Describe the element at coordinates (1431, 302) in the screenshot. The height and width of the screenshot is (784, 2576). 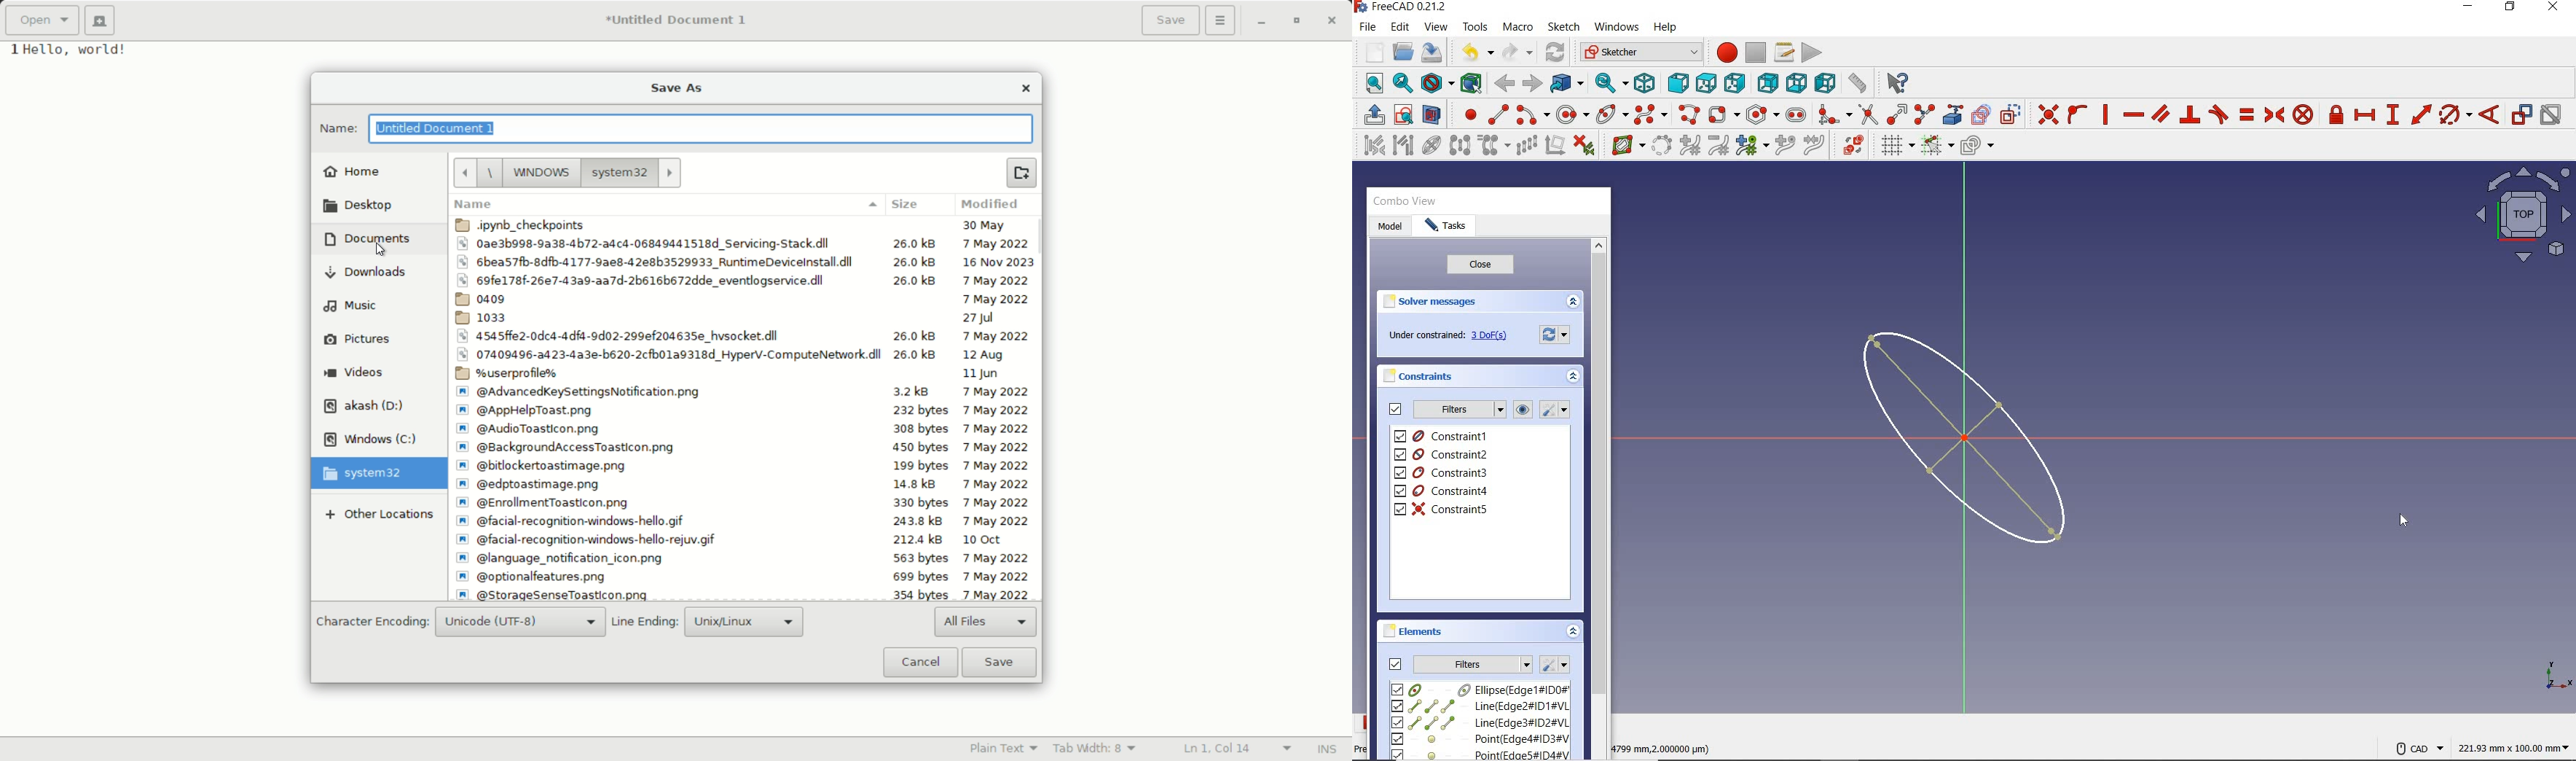
I see `solver messages` at that location.